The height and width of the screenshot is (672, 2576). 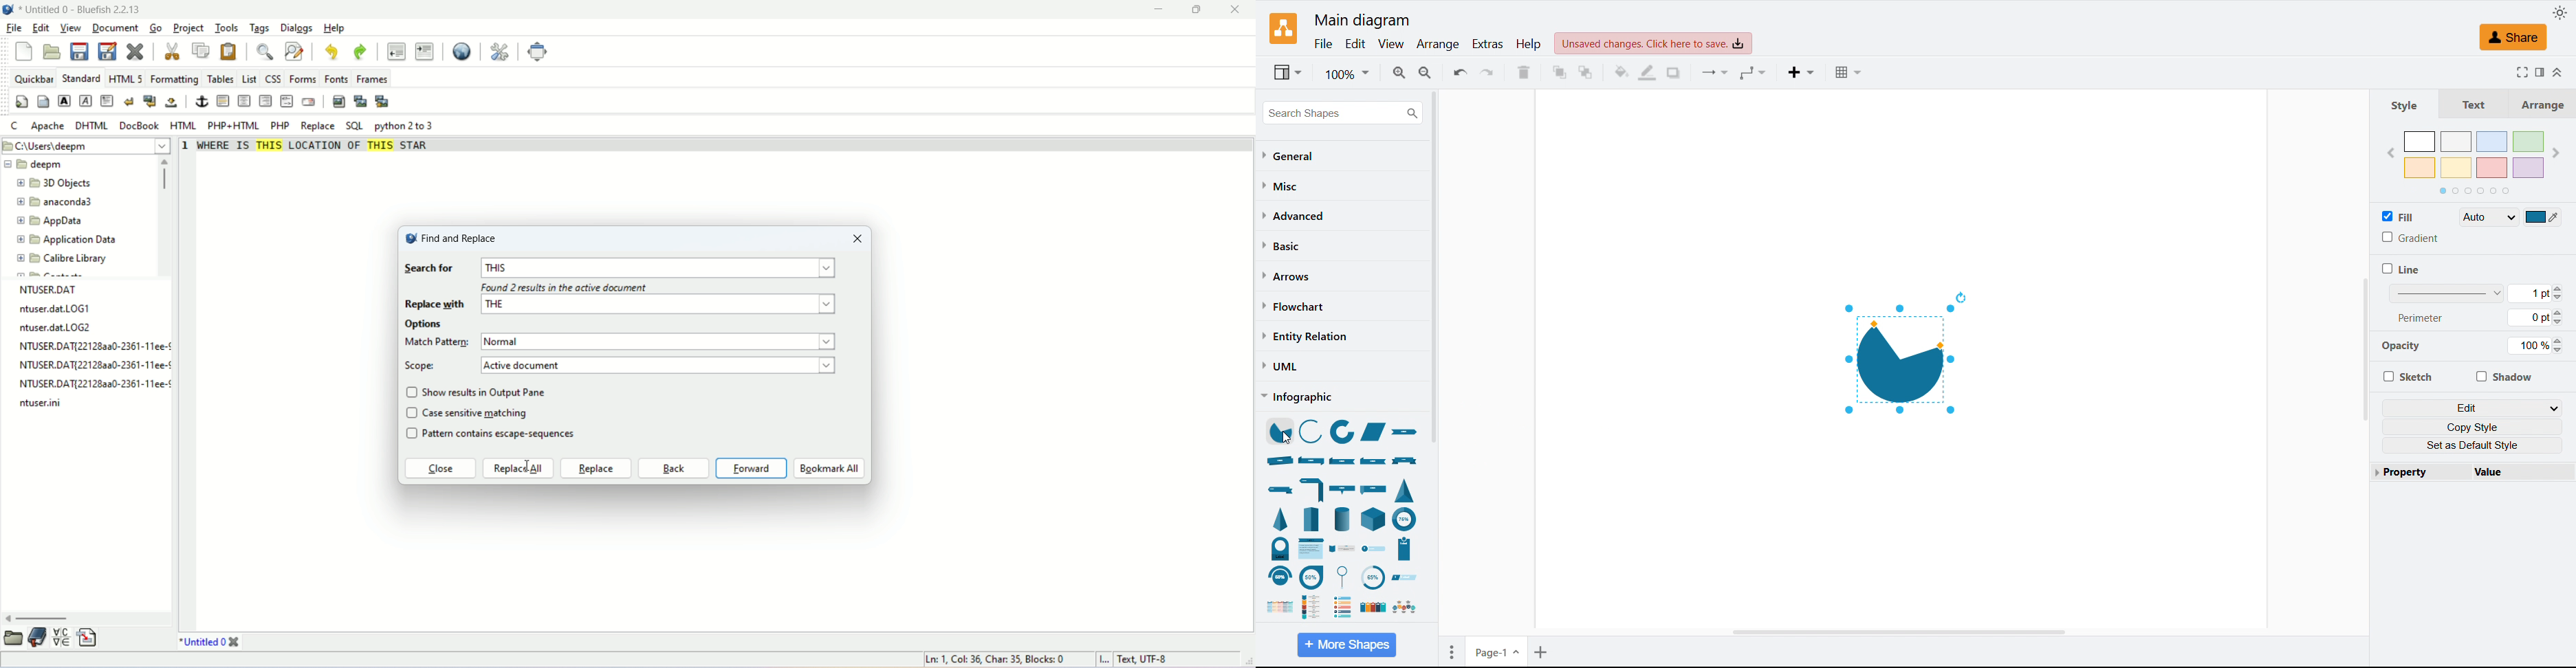 What do you see at coordinates (1284, 246) in the screenshot?
I see ` Basic ` at bounding box center [1284, 246].